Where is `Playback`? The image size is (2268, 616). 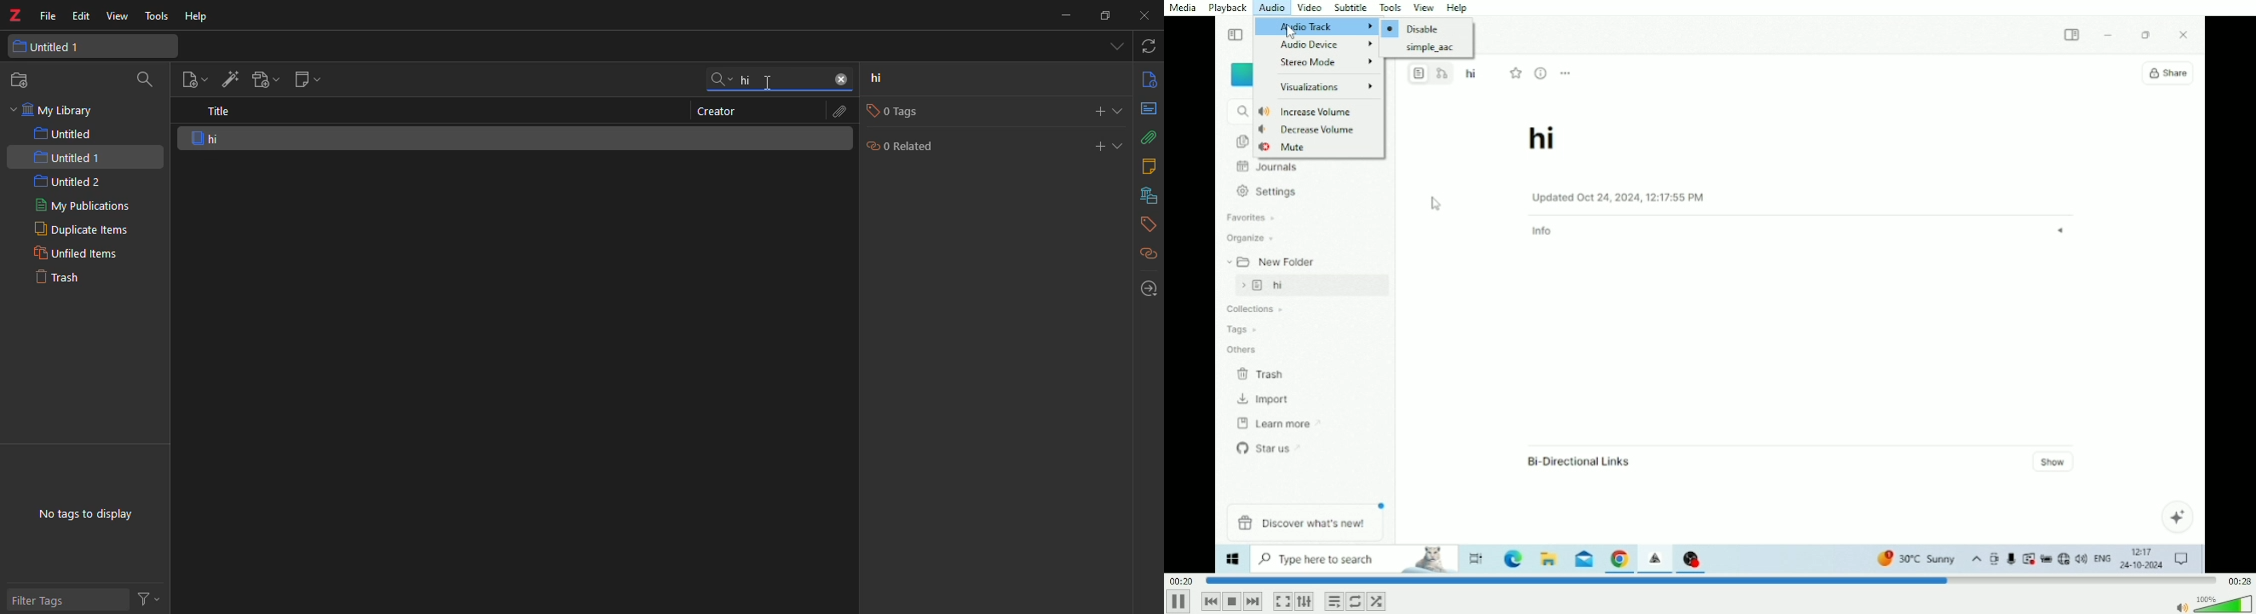
Playback is located at coordinates (1230, 8).